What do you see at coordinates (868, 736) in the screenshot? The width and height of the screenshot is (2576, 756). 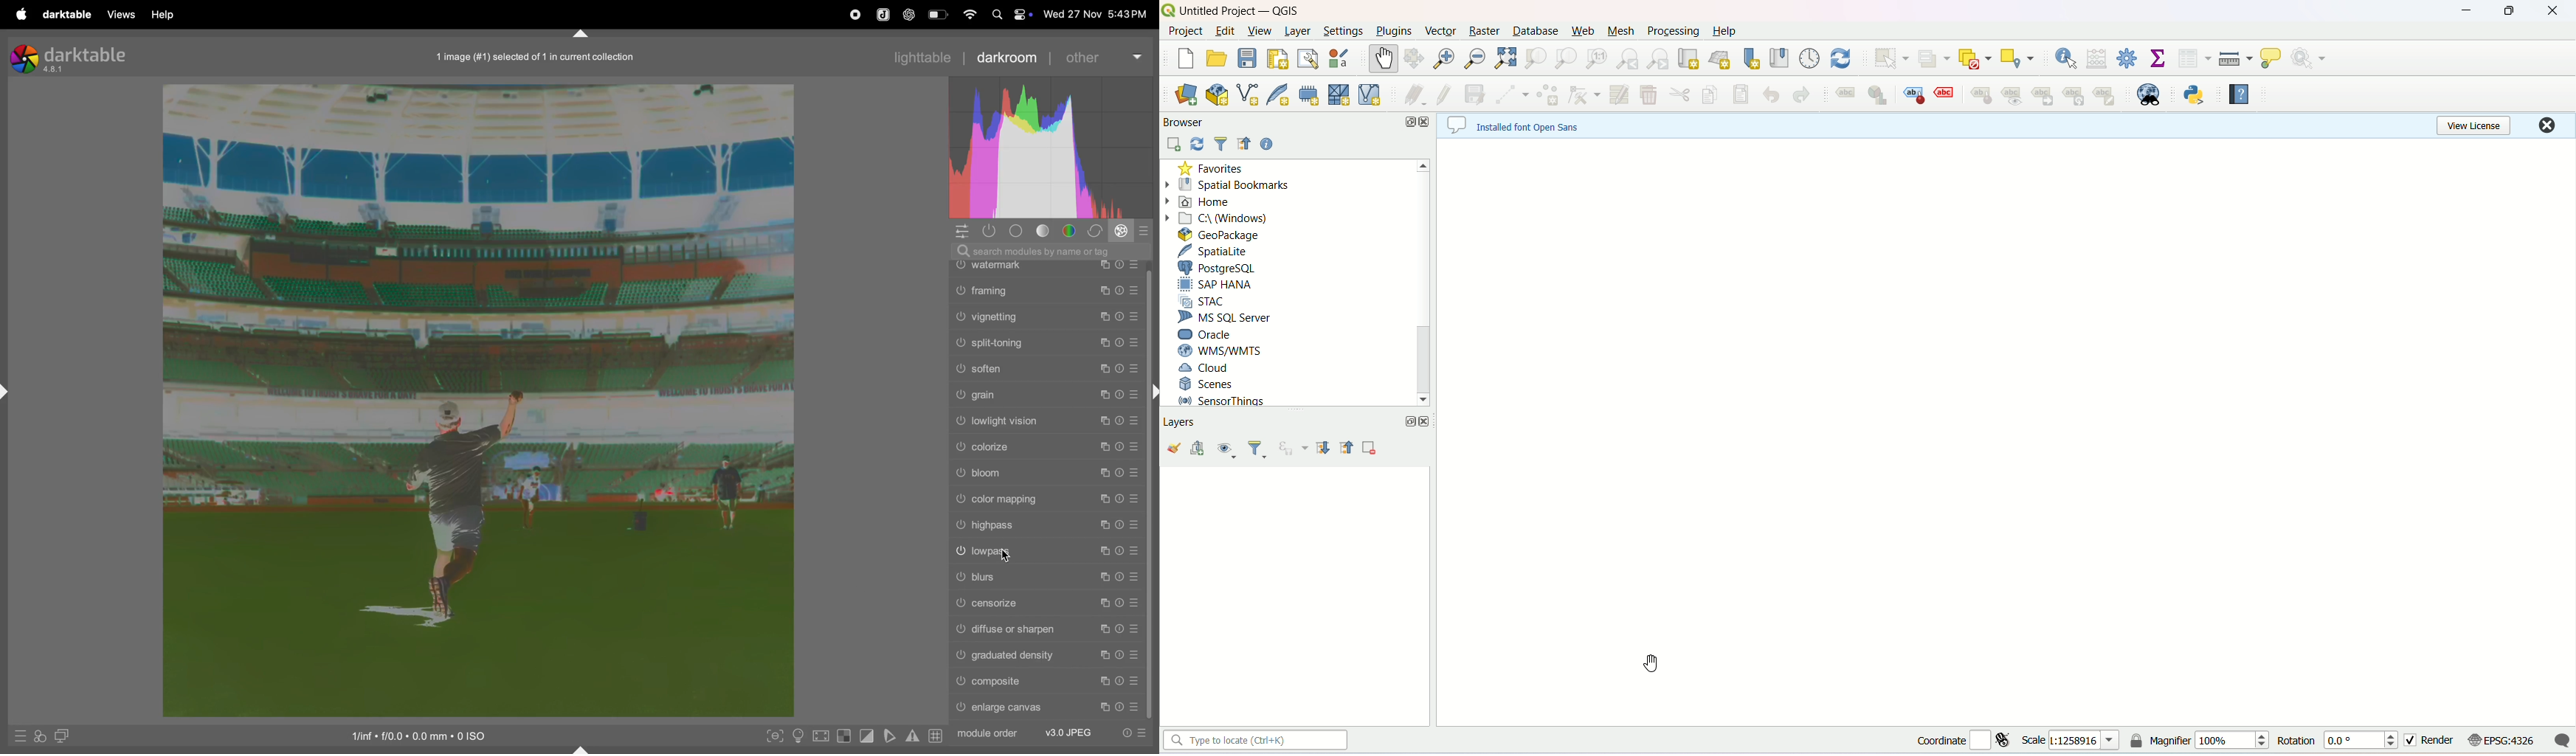 I see `toggle clipping indications` at bounding box center [868, 736].